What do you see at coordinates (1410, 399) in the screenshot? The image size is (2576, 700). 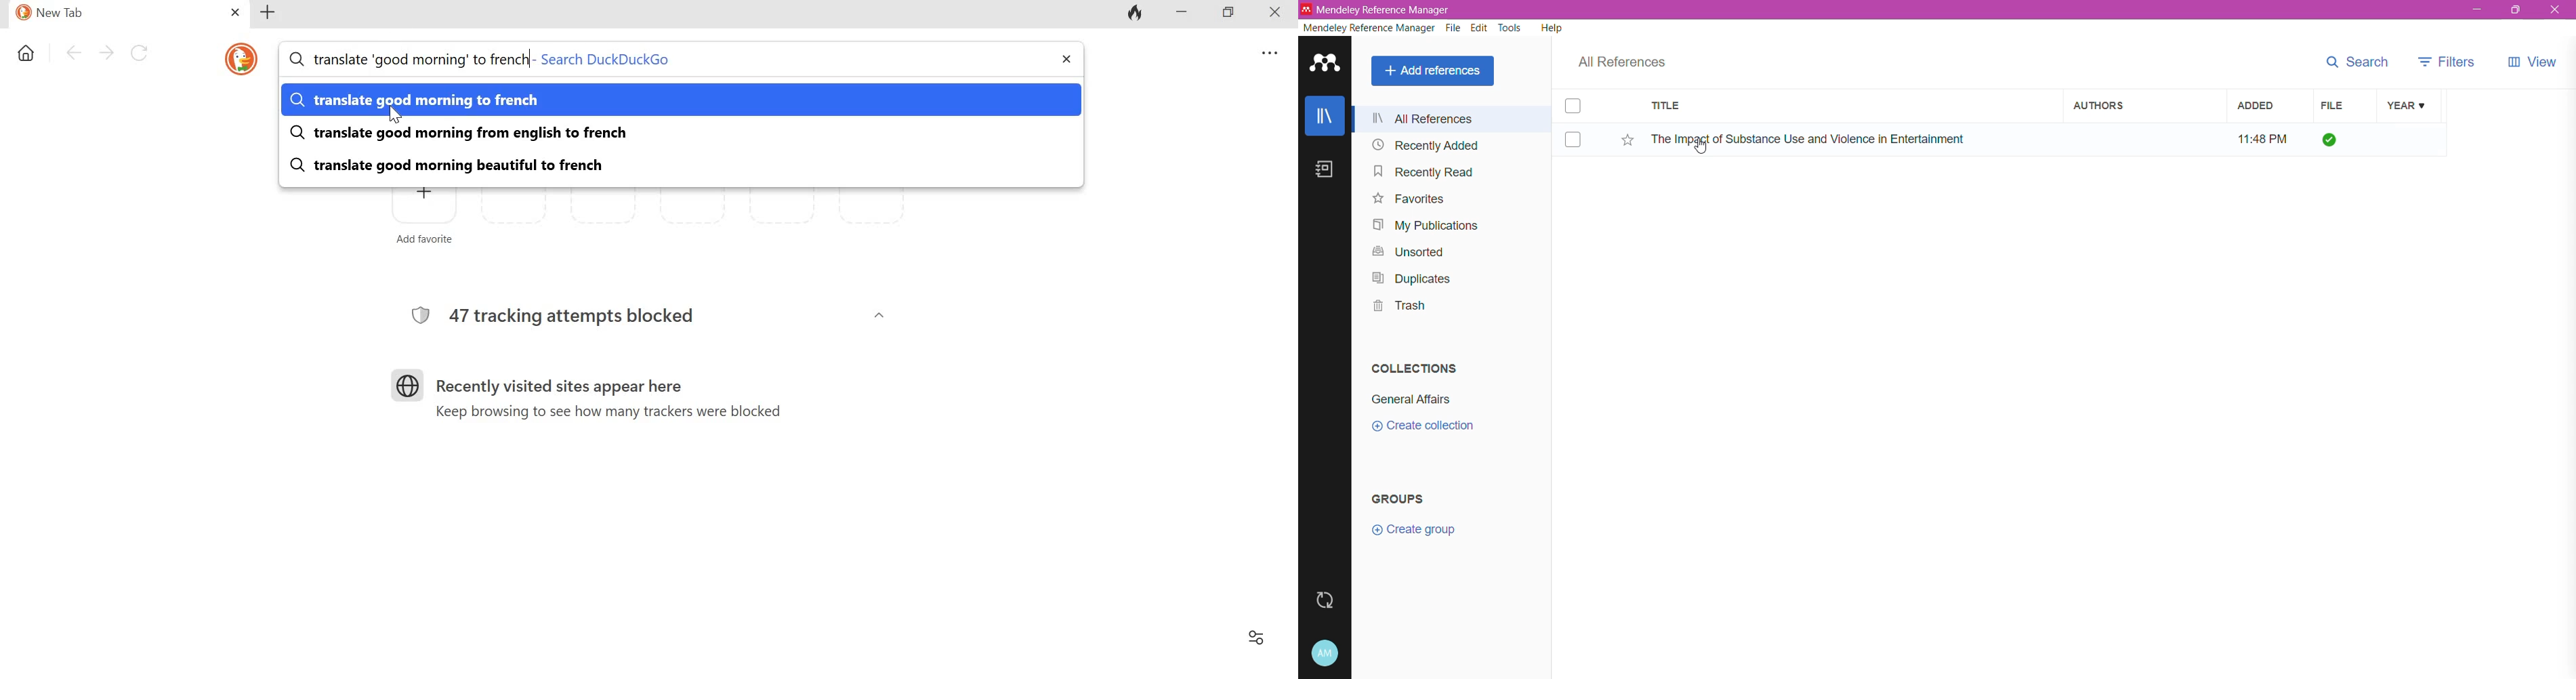 I see `Collection Name` at bounding box center [1410, 399].